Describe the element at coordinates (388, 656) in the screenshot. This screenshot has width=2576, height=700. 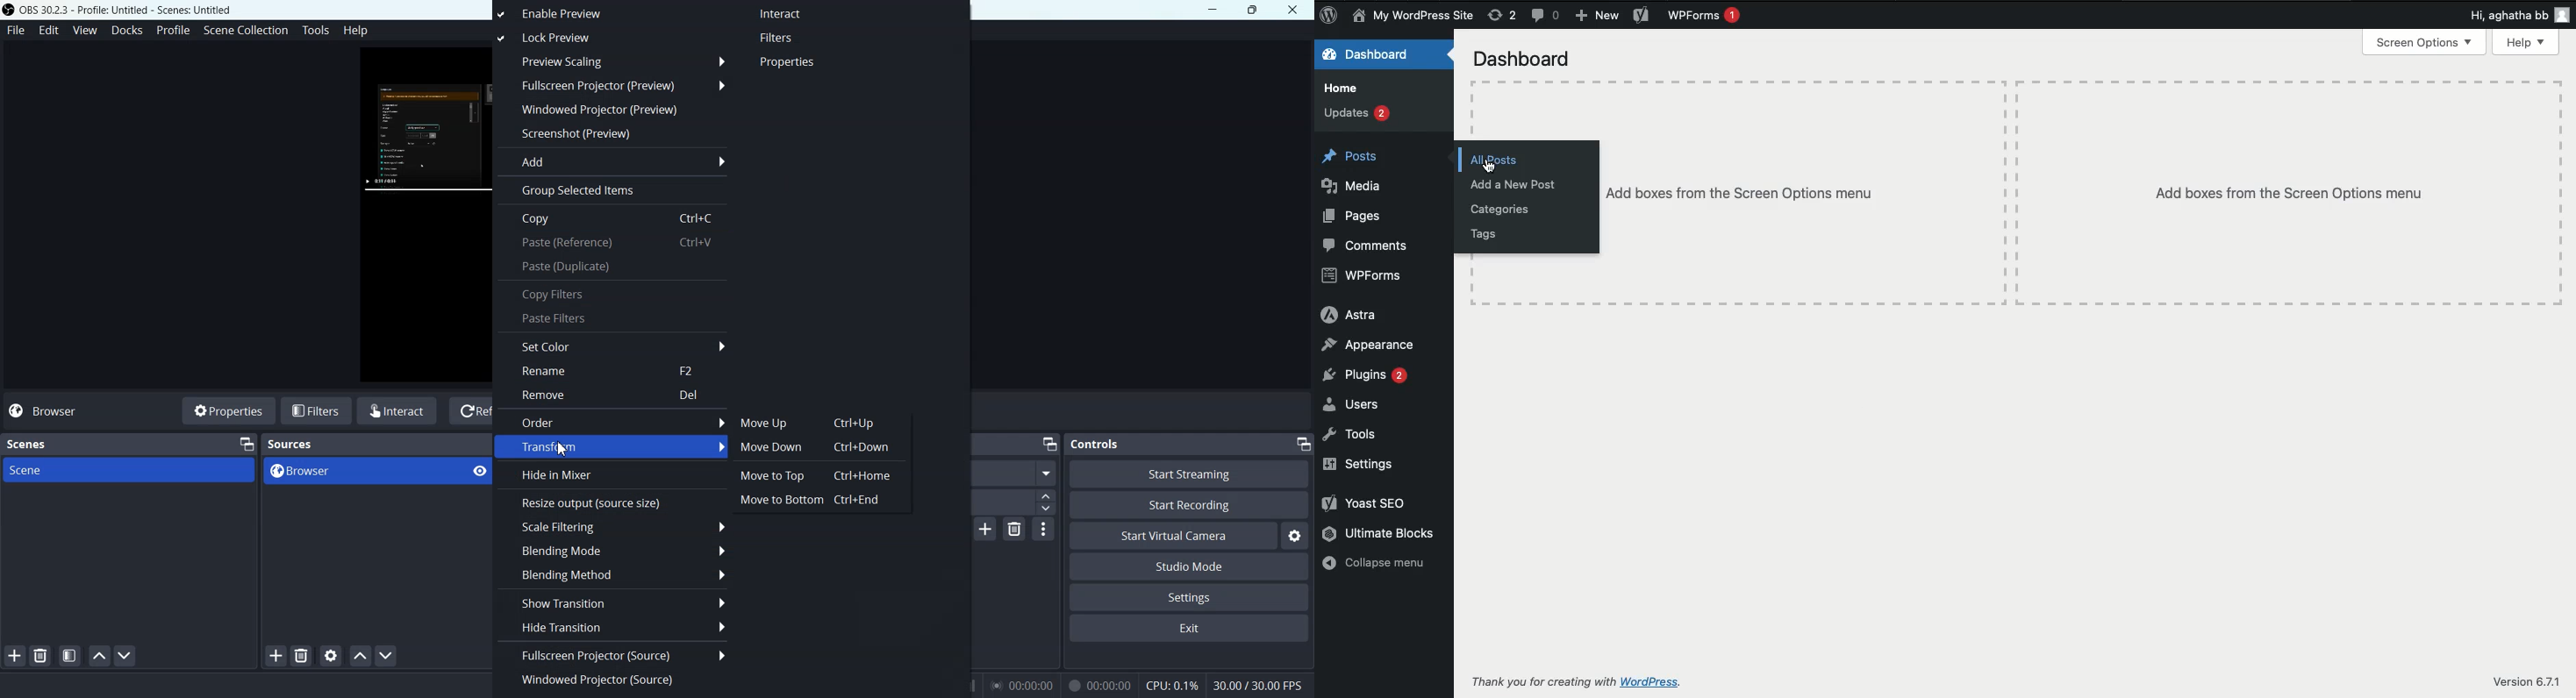
I see `Move Scene Down` at that location.